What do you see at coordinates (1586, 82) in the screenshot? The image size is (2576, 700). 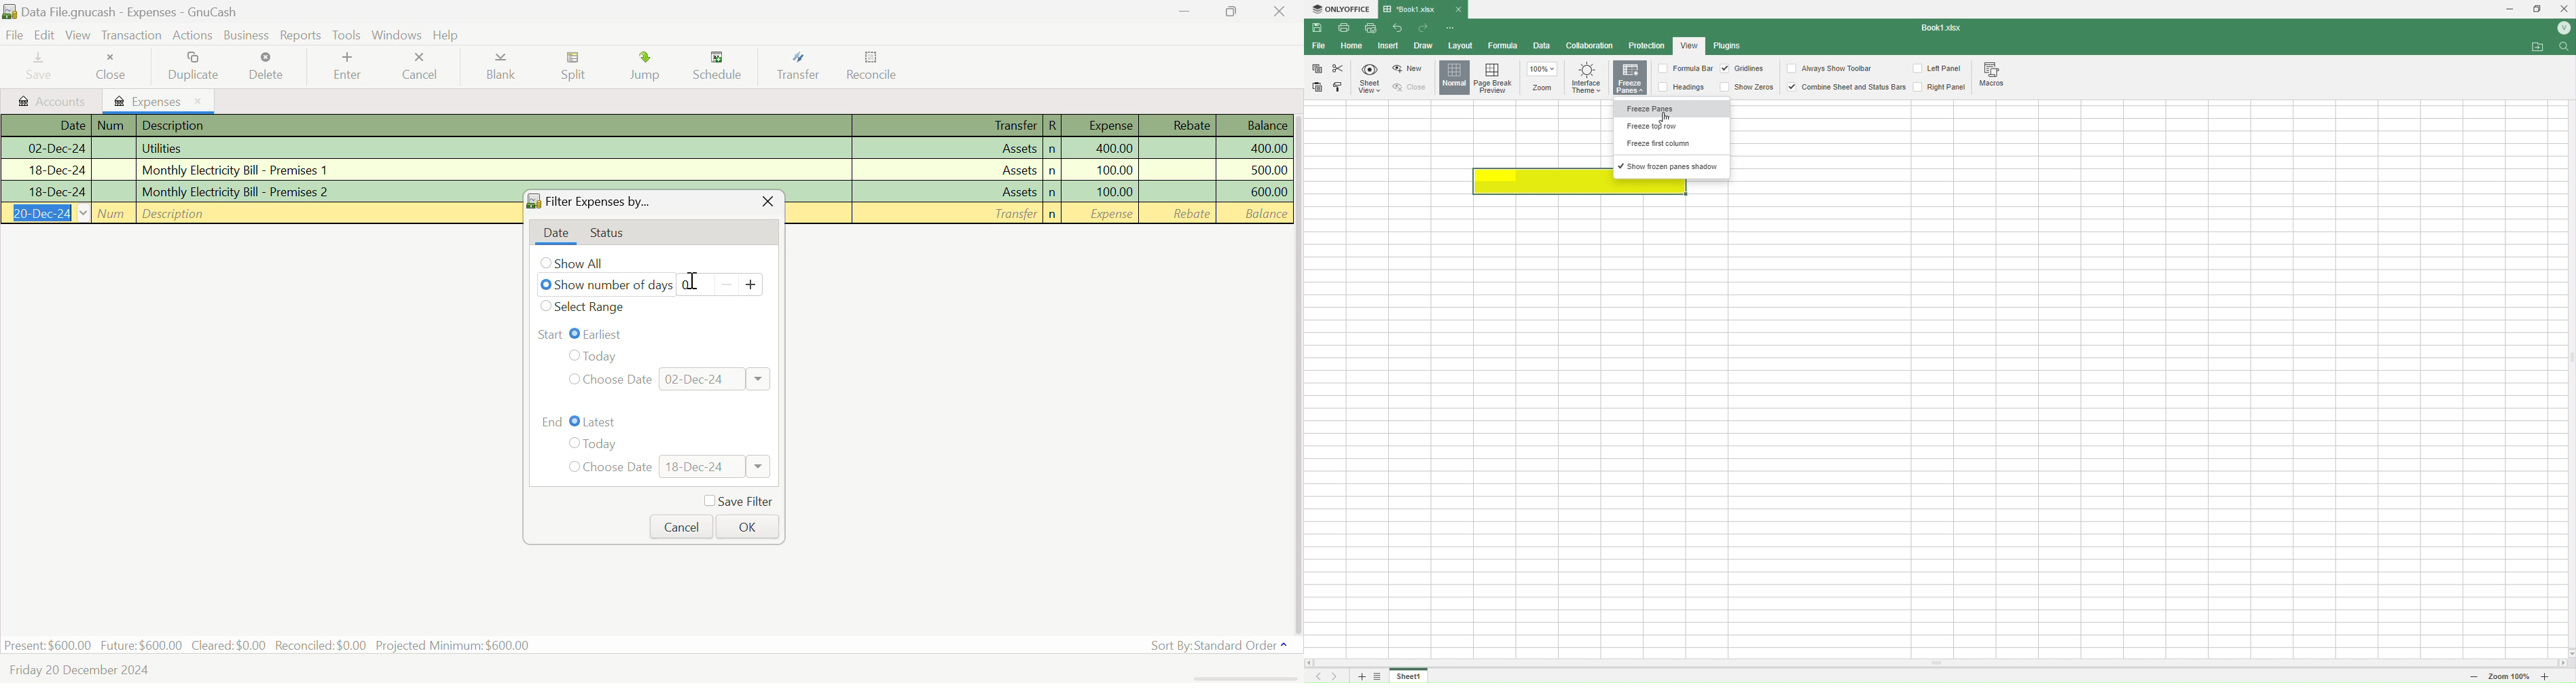 I see `Interface Theme` at bounding box center [1586, 82].